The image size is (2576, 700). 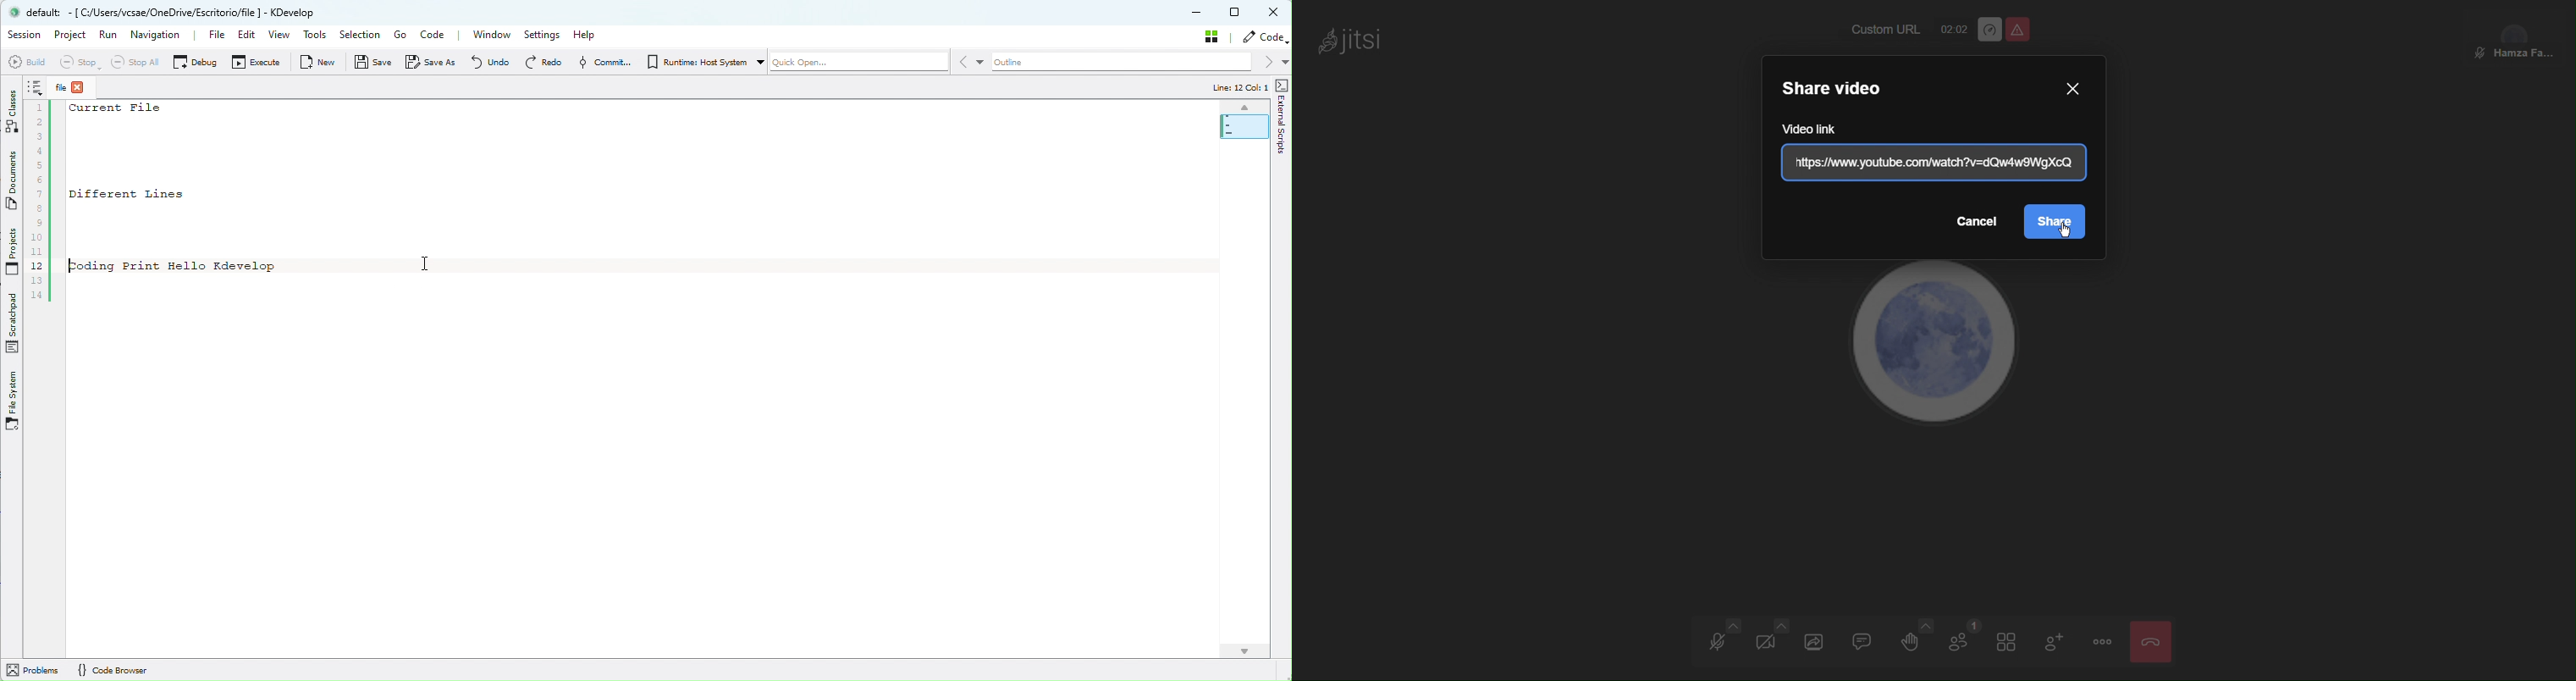 I want to click on Account PFP, so click(x=1937, y=353).